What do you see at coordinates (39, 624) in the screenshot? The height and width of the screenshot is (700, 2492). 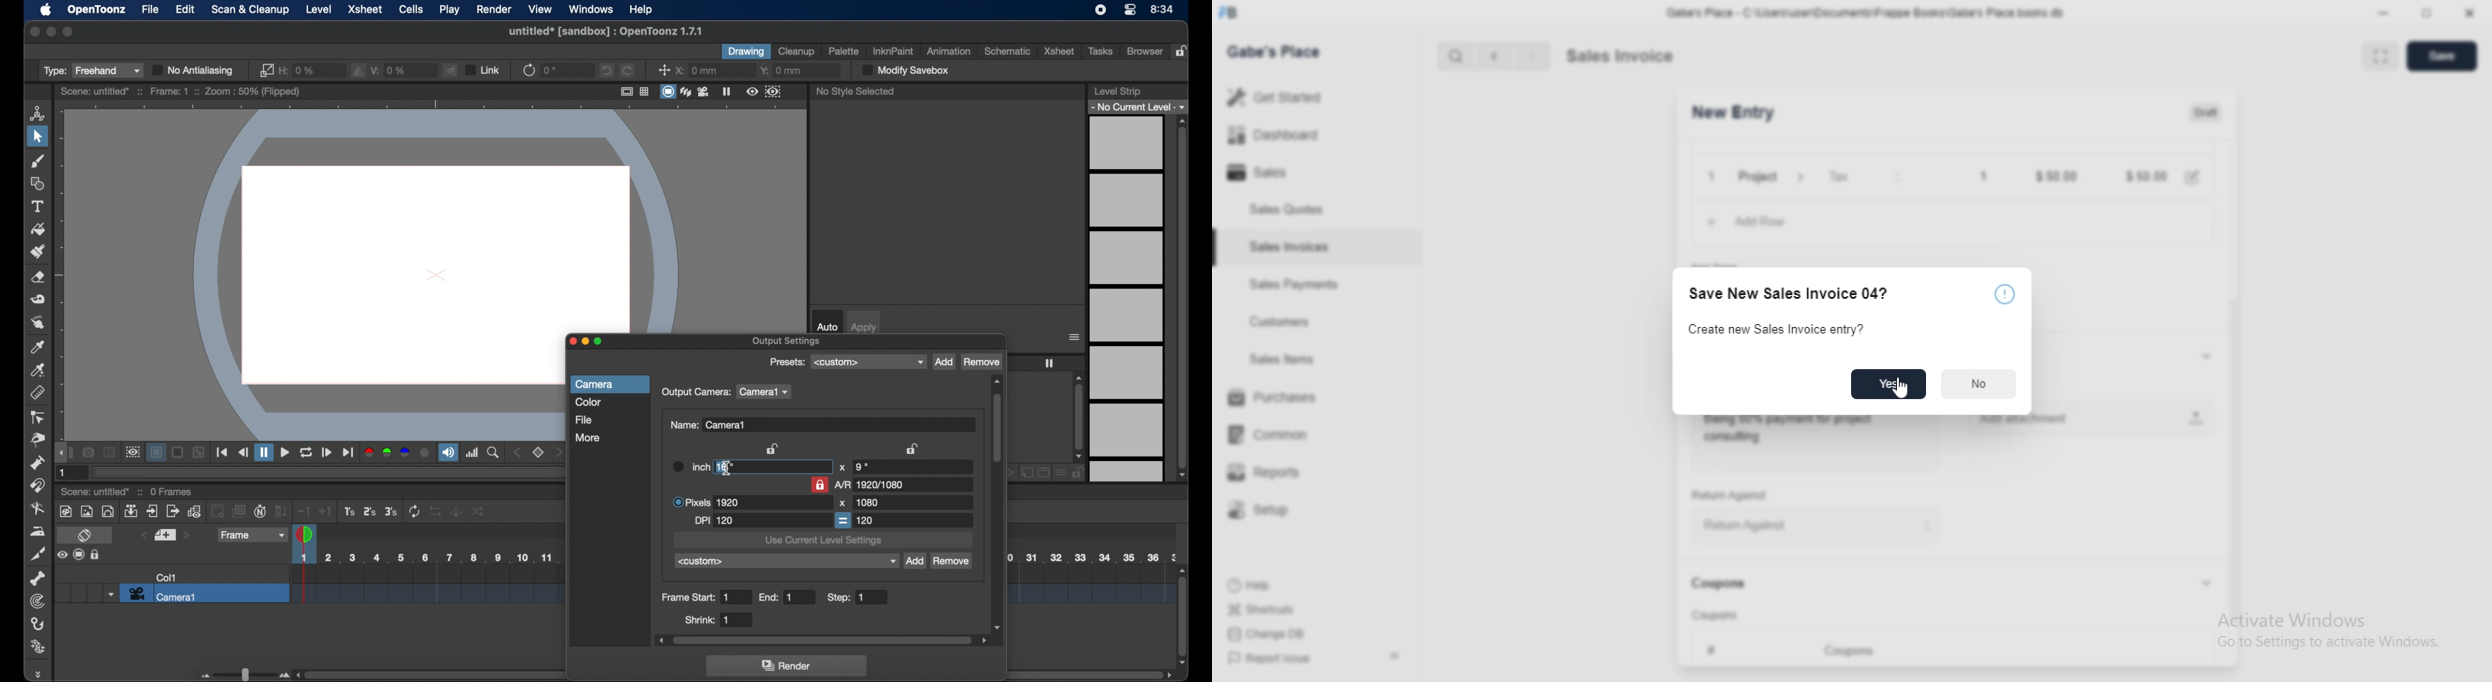 I see `hook tool` at bounding box center [39, 624].